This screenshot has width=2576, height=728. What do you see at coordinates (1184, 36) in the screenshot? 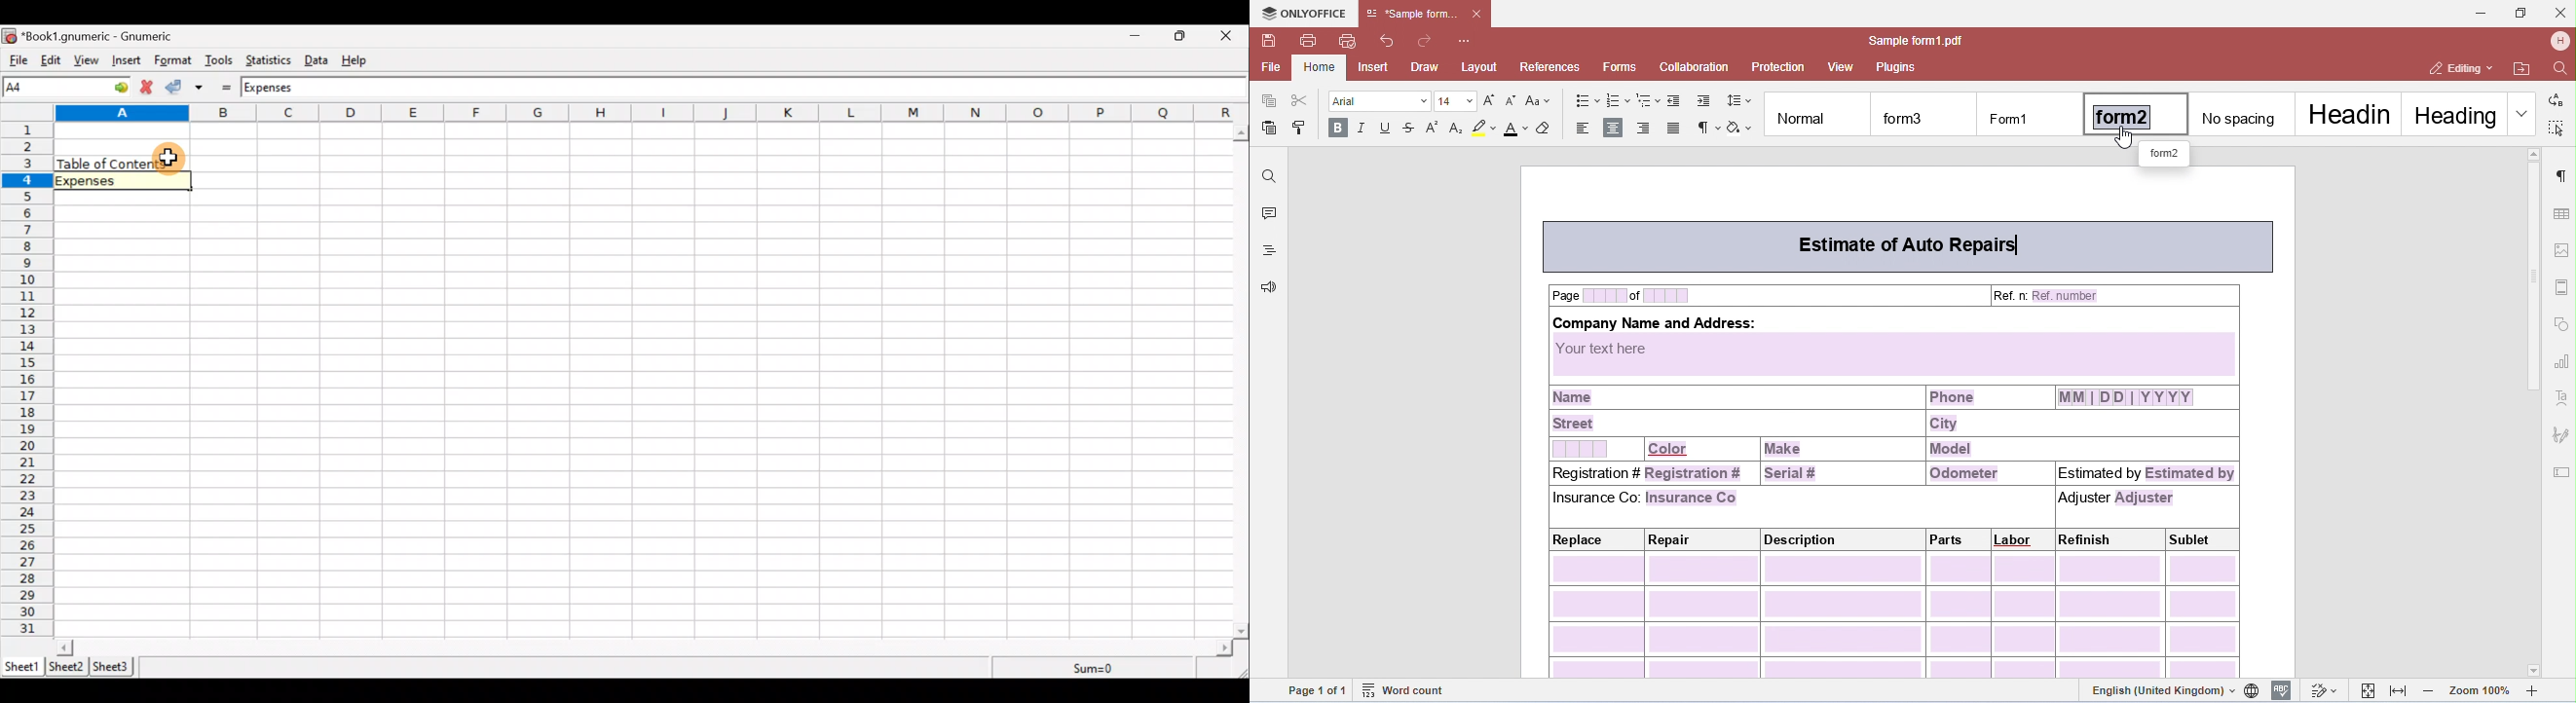
I see `Maximize/Minimize` at bounding box center [1184, 36].